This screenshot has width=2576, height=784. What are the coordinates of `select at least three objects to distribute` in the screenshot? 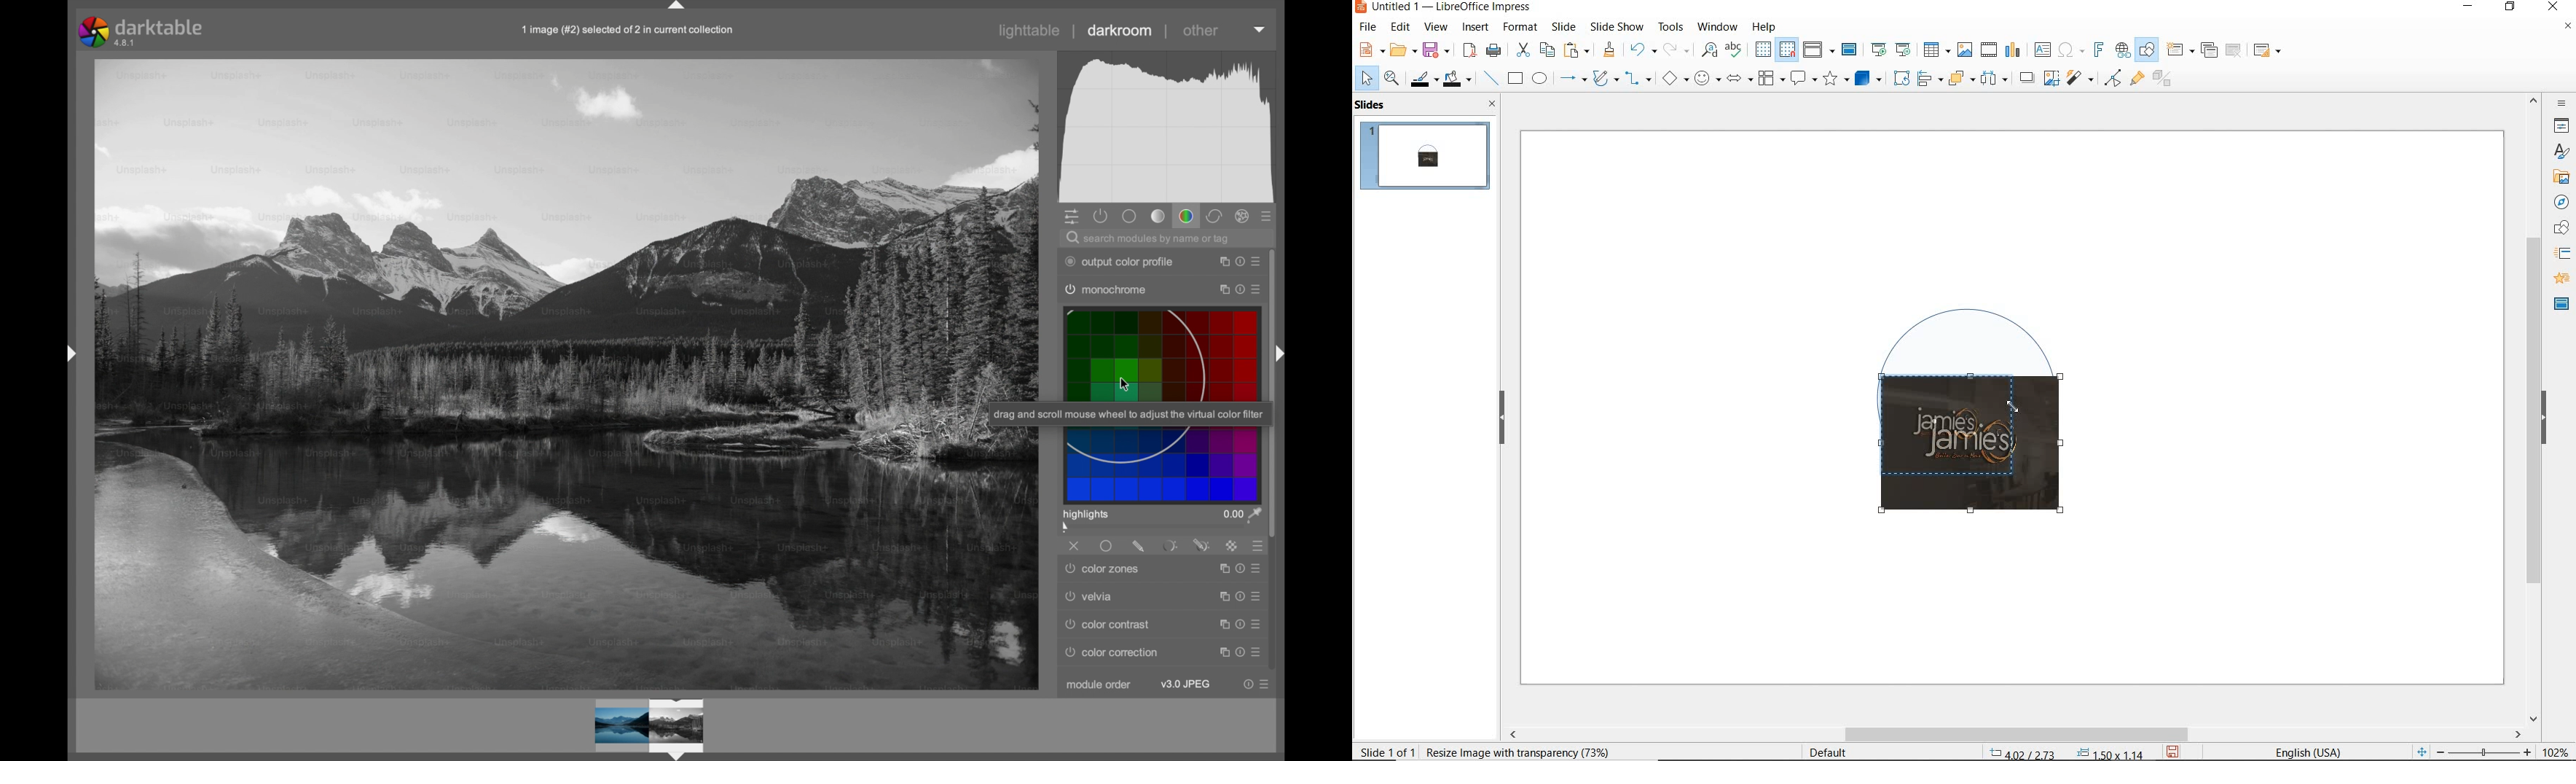 It's located at (1994, 79).